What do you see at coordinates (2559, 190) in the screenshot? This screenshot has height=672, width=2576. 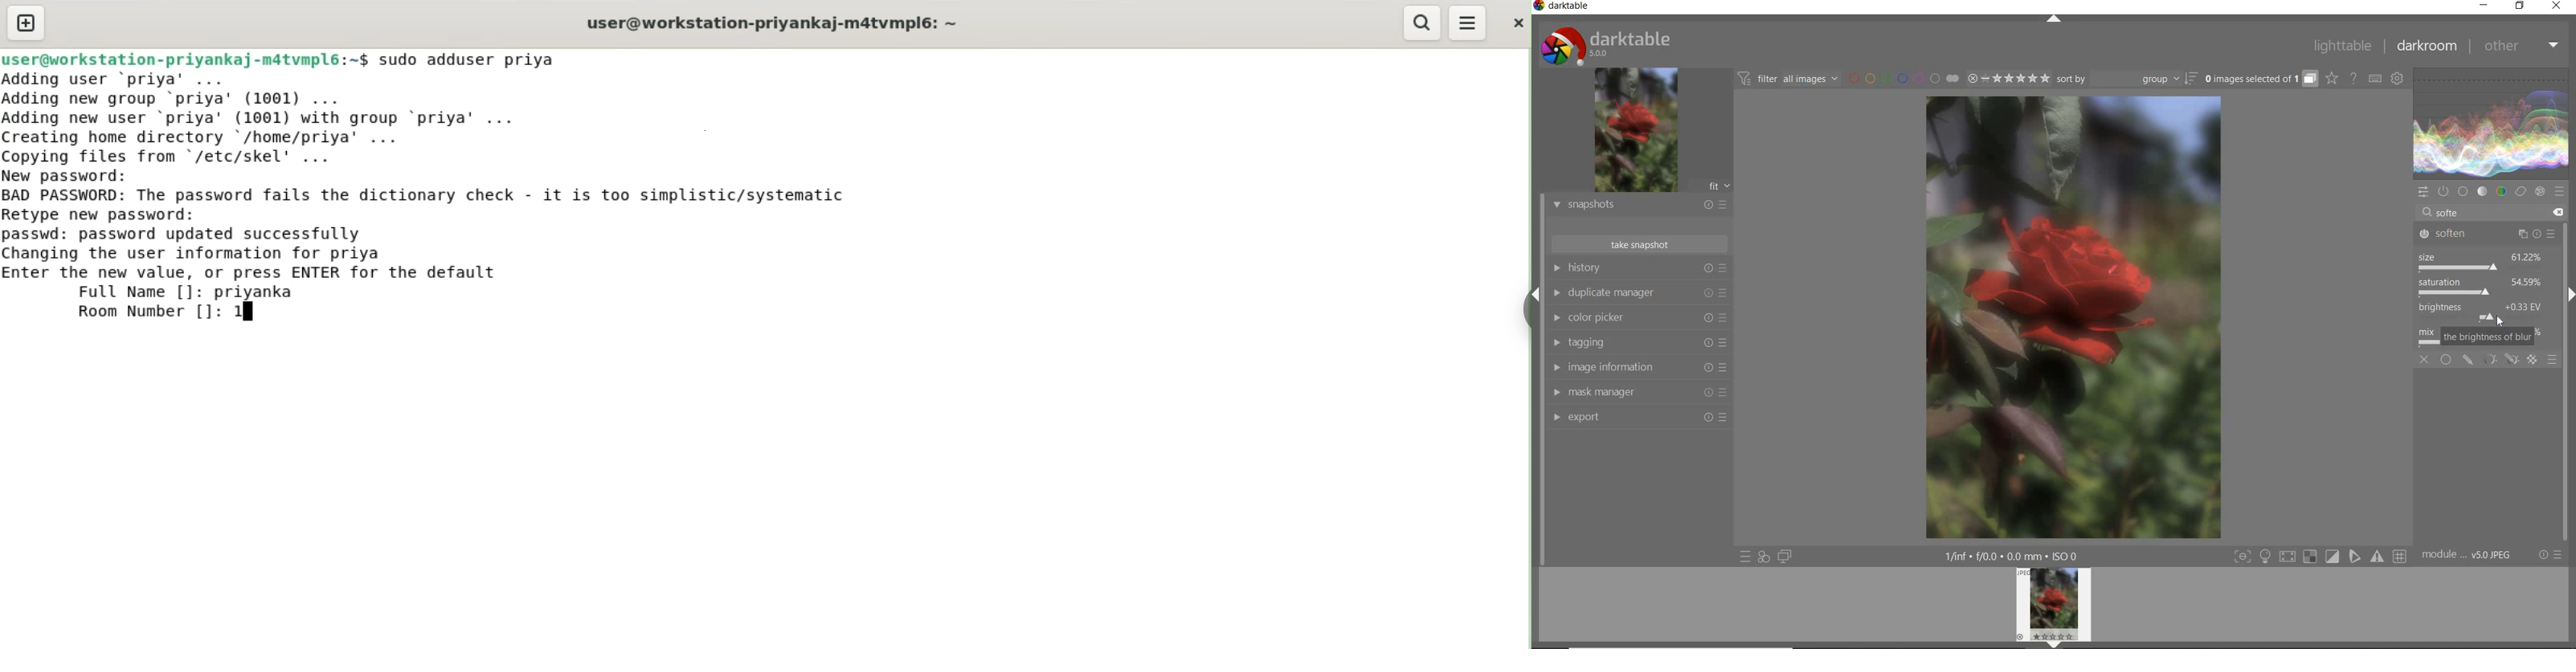 I see `presets` at bounding box center [2559, 190].